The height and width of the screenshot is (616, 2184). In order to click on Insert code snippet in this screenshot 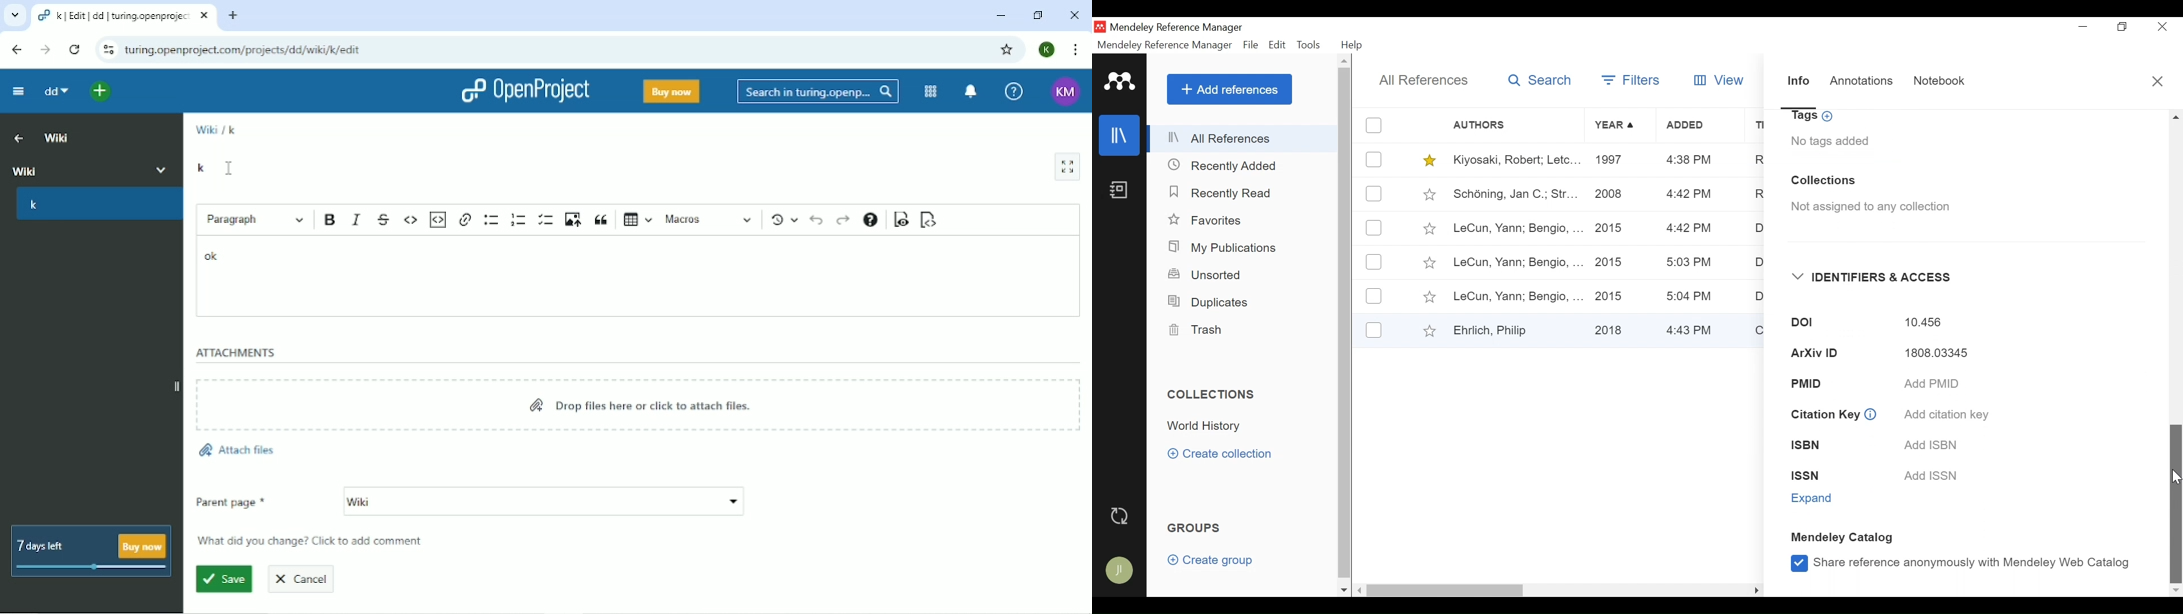, I will do `click(438, 219)`.